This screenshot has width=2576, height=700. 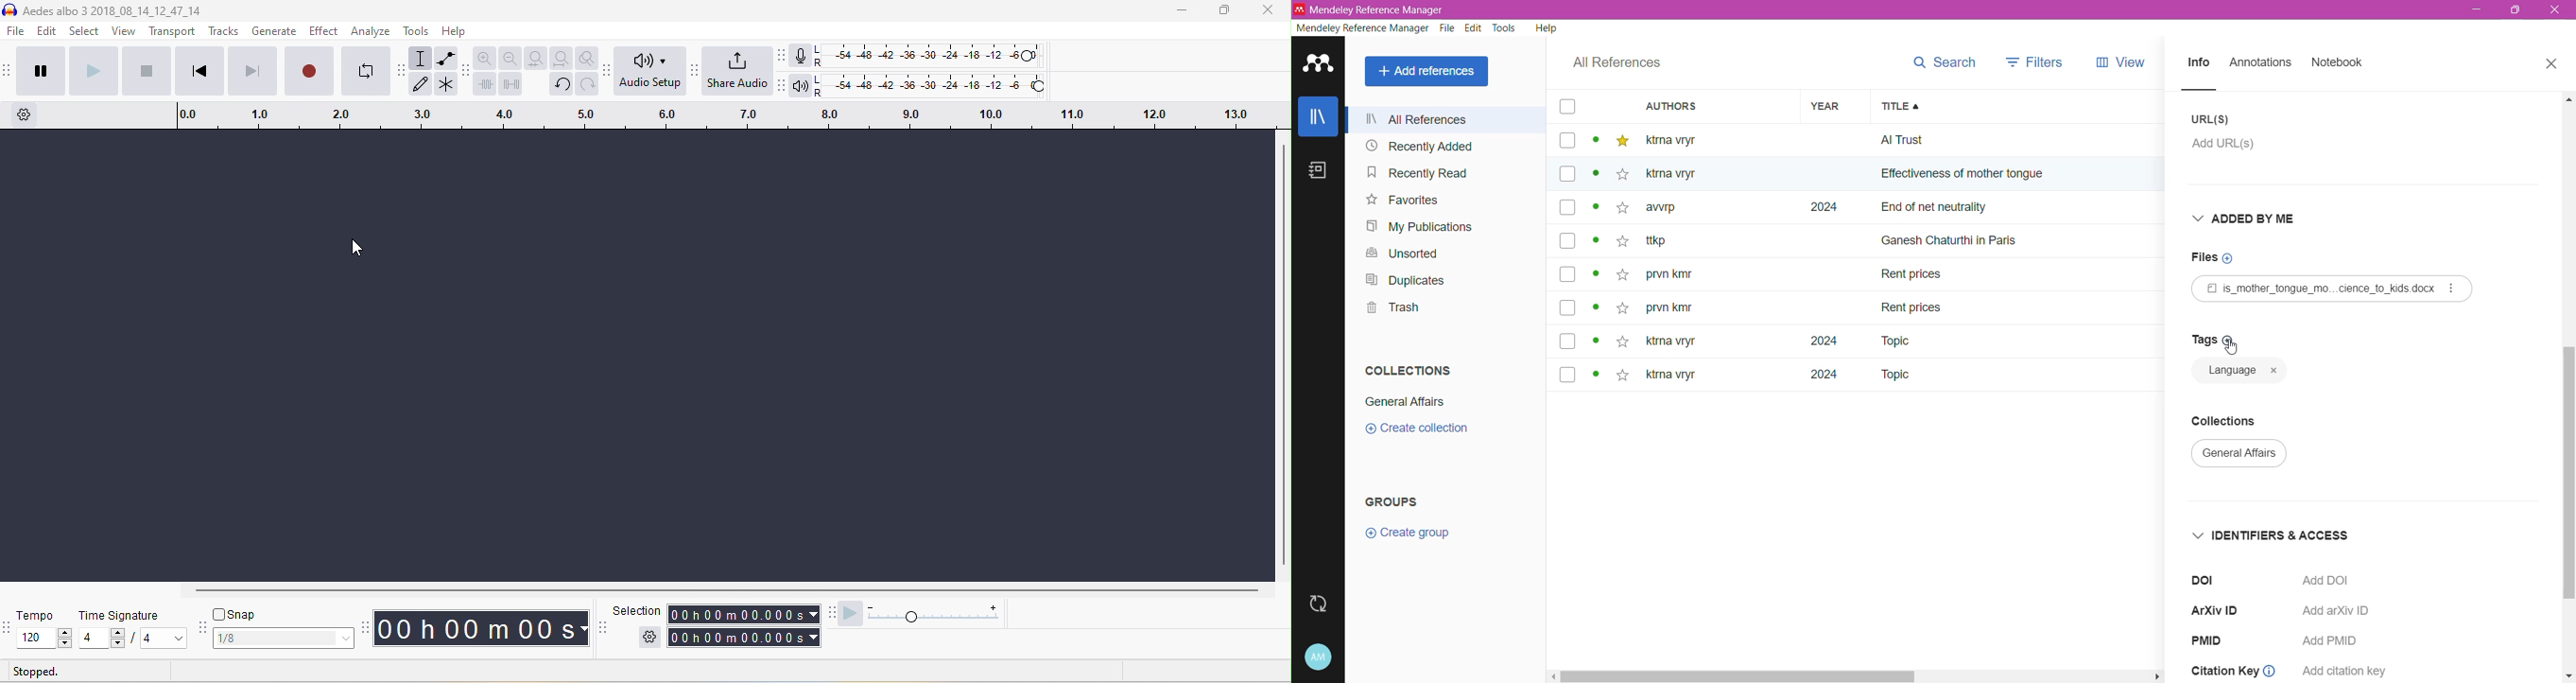 What do you see at coordinates (2345, 670) in the screenshot?
I see `add citation key ` at bounding box center [2345, 670].